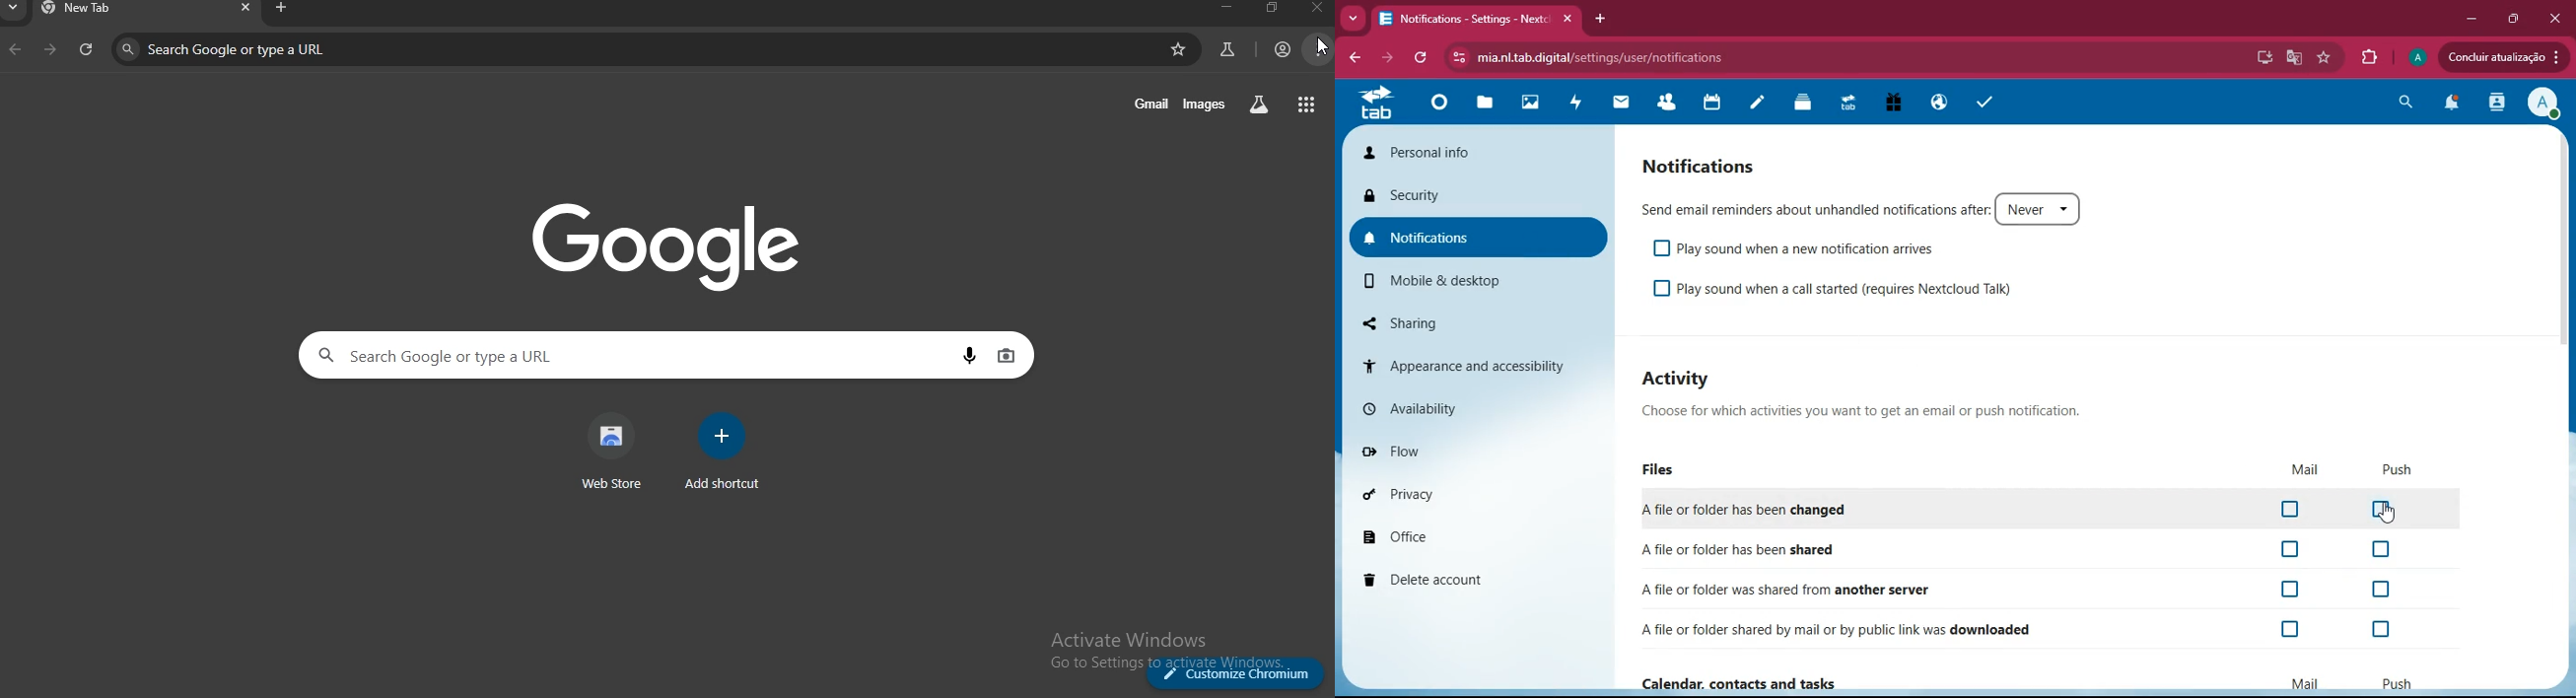  Describe the element at coordinates (1320, 48) in the screenshot. I see `cursor` at that location.